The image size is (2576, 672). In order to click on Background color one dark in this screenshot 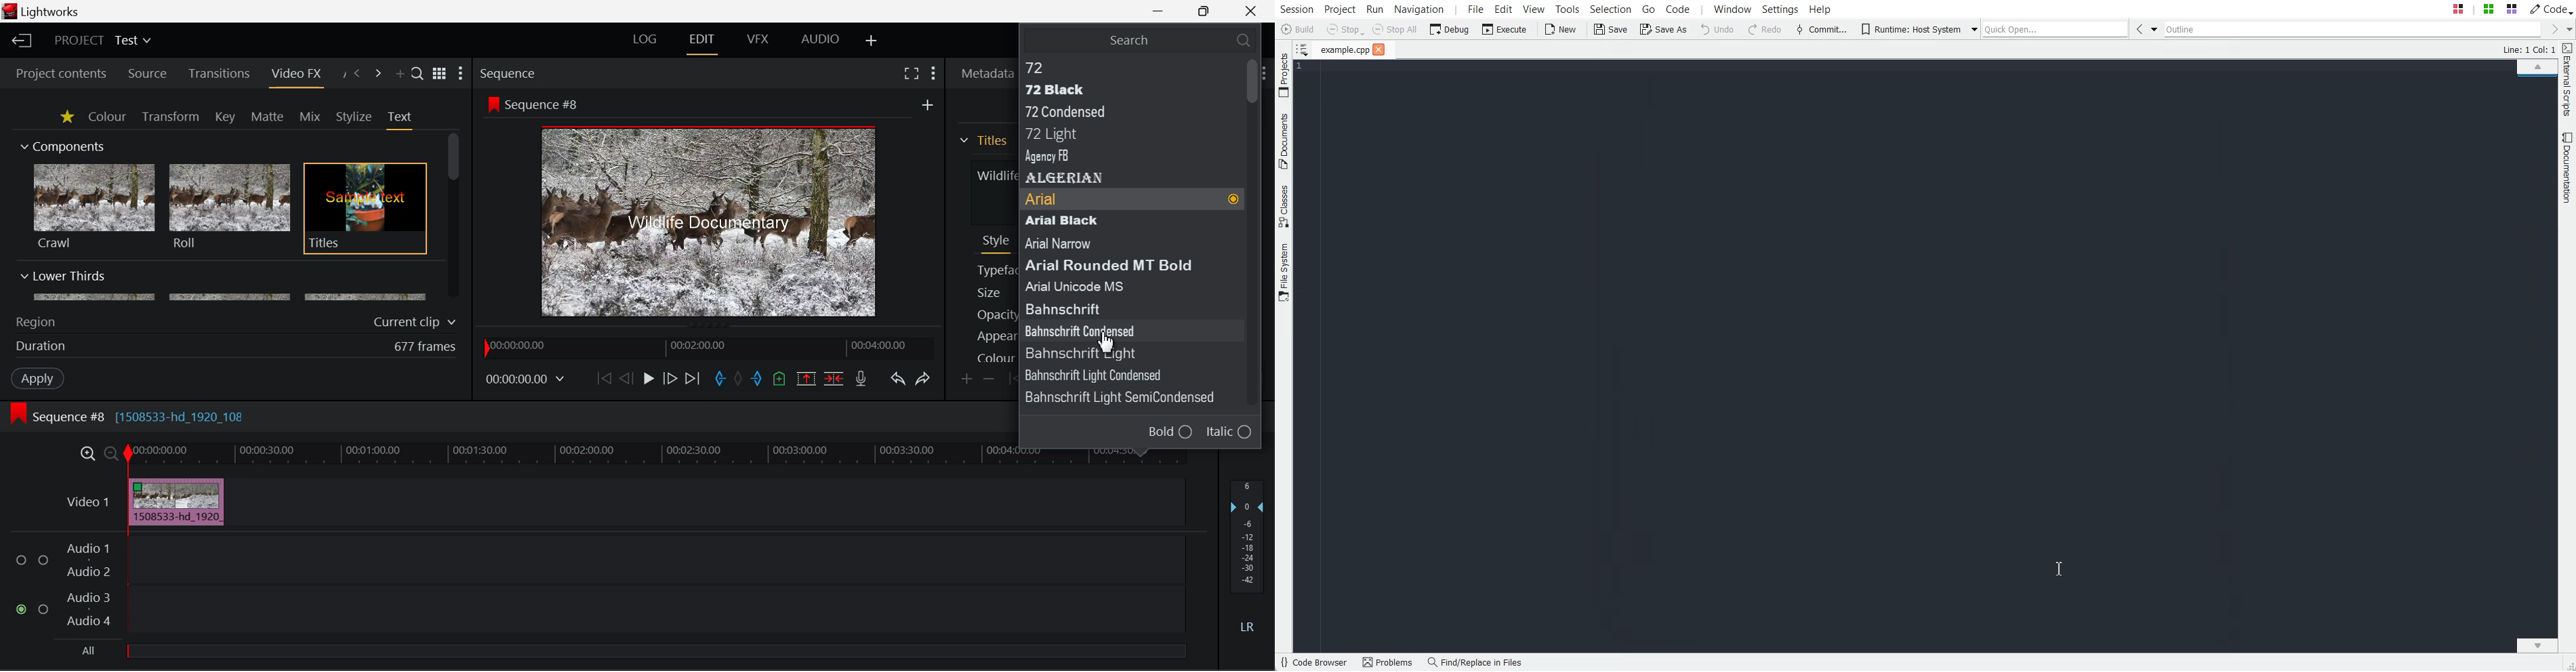, I will do `click(1919, 364)`.